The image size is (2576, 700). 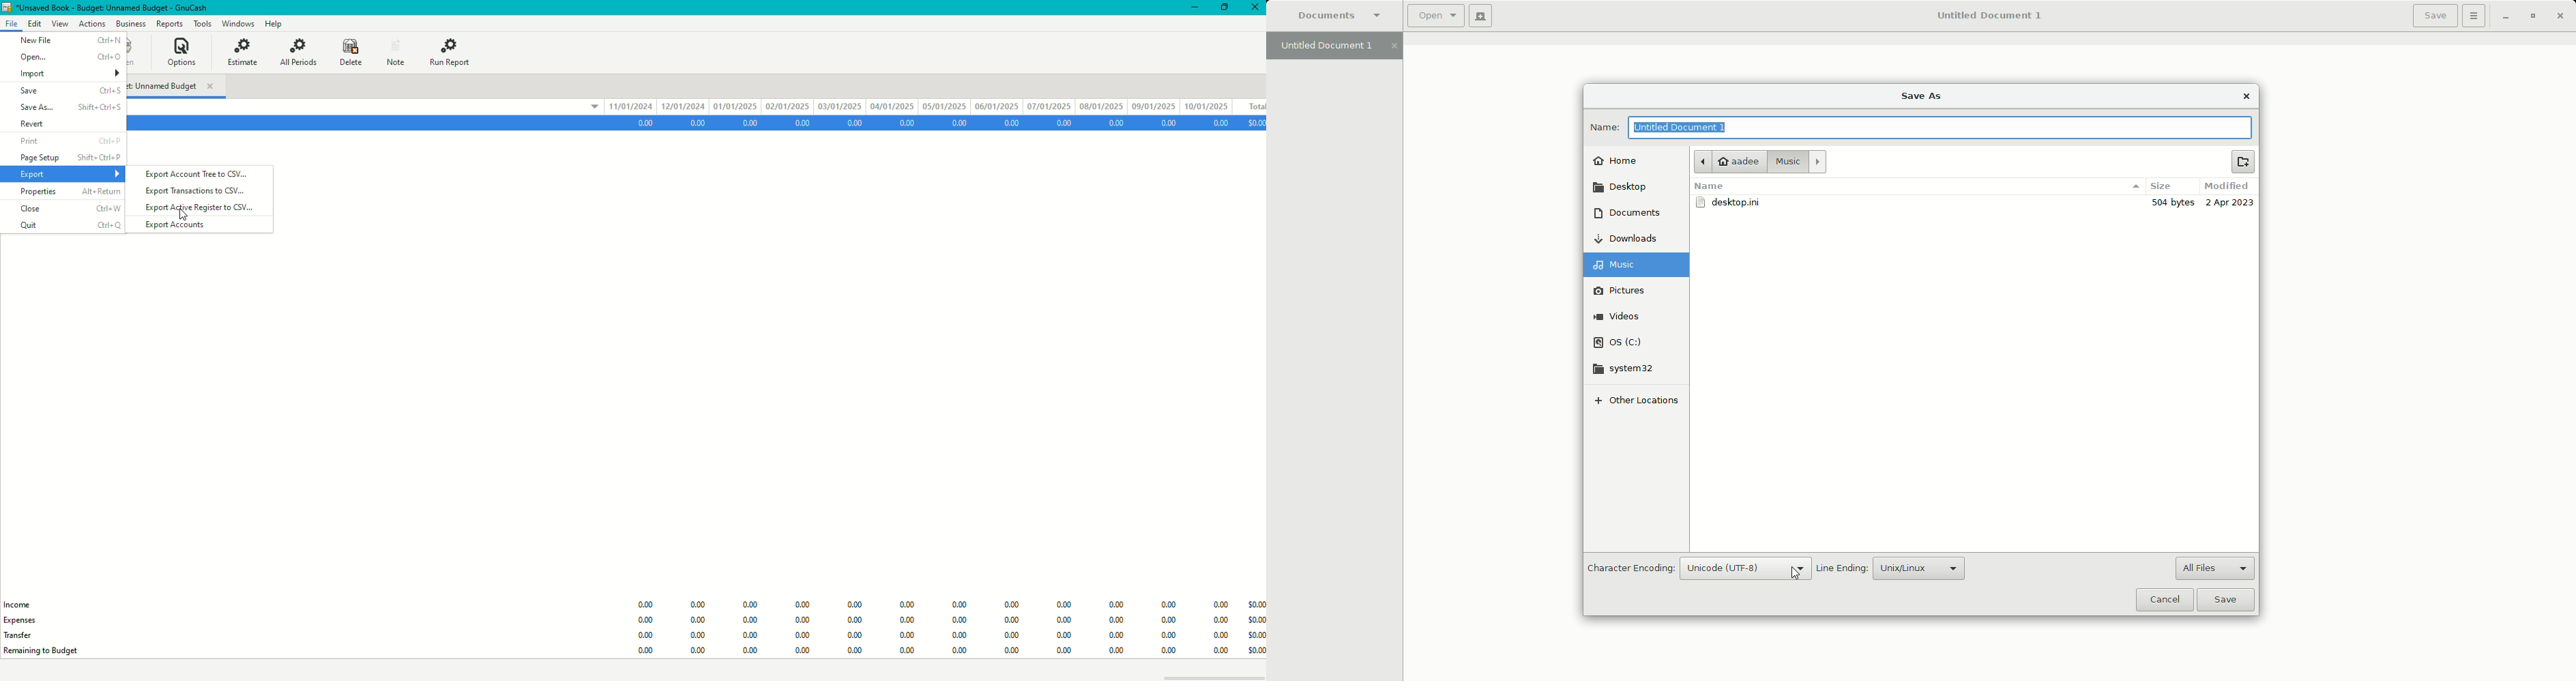 What do you see at coordinates (68, 91) in the screenshot?
I see `Save ` at bounding box center [68, 91].